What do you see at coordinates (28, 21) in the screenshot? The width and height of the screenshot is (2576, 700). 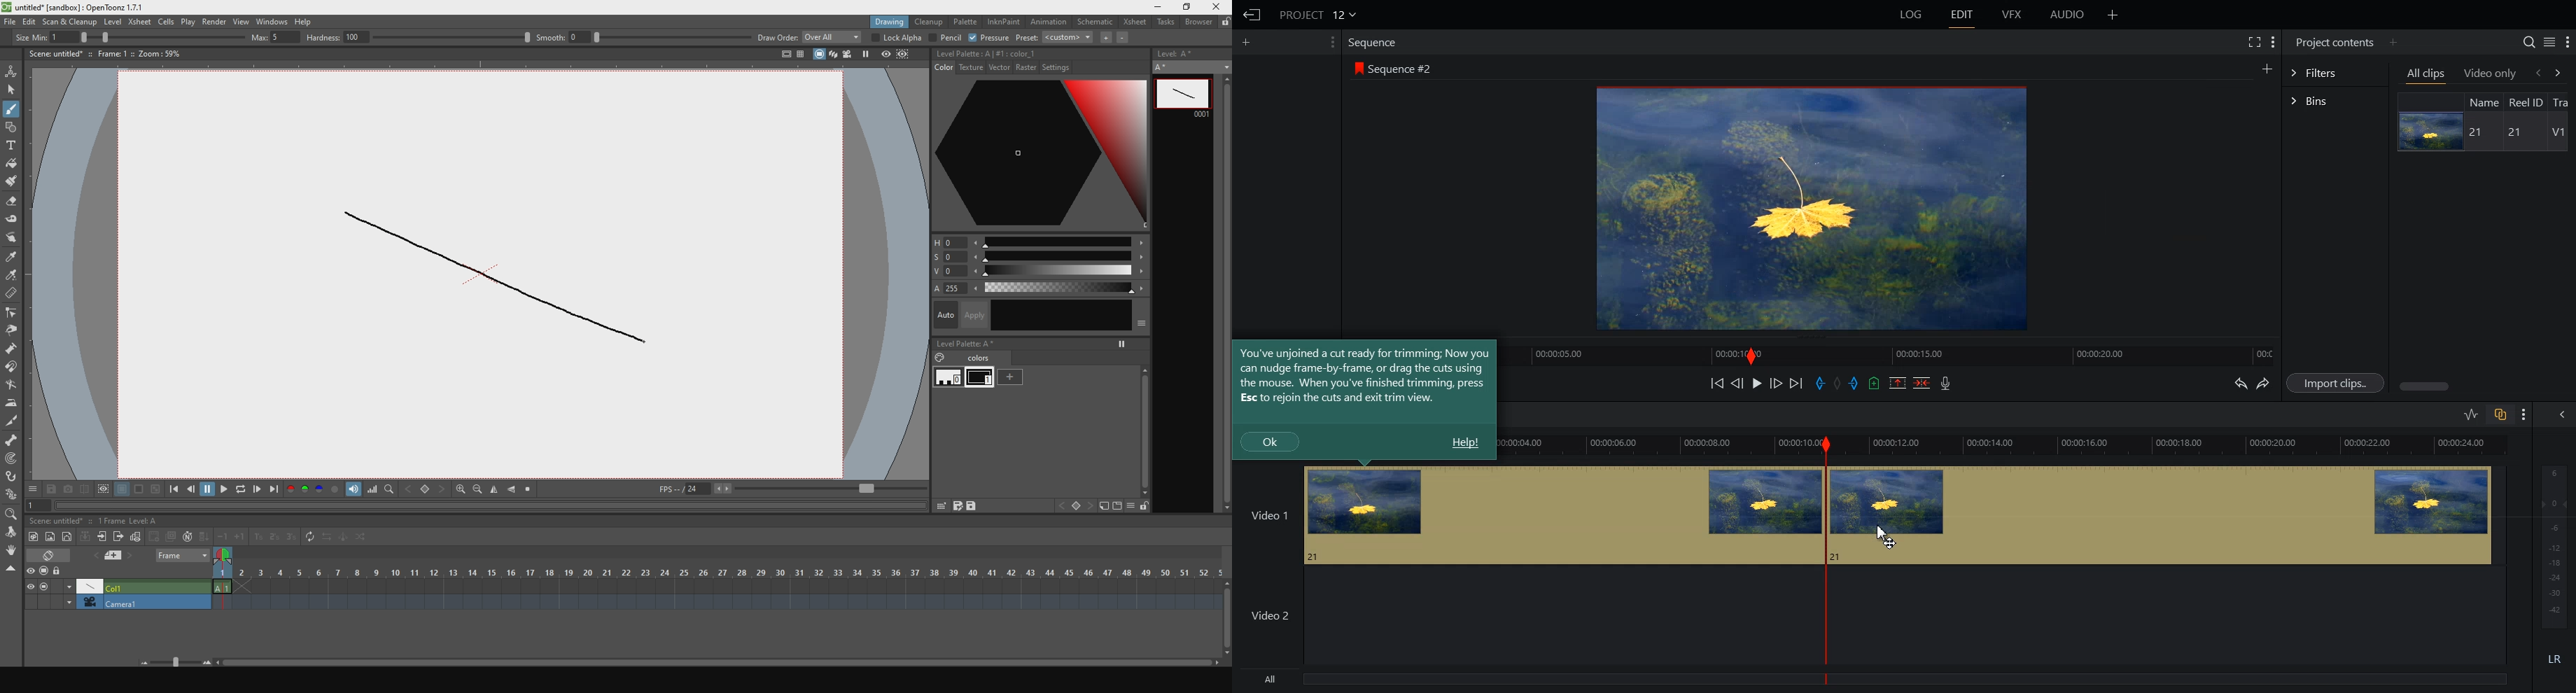 I see `edit` at bounding box center [28, 21].